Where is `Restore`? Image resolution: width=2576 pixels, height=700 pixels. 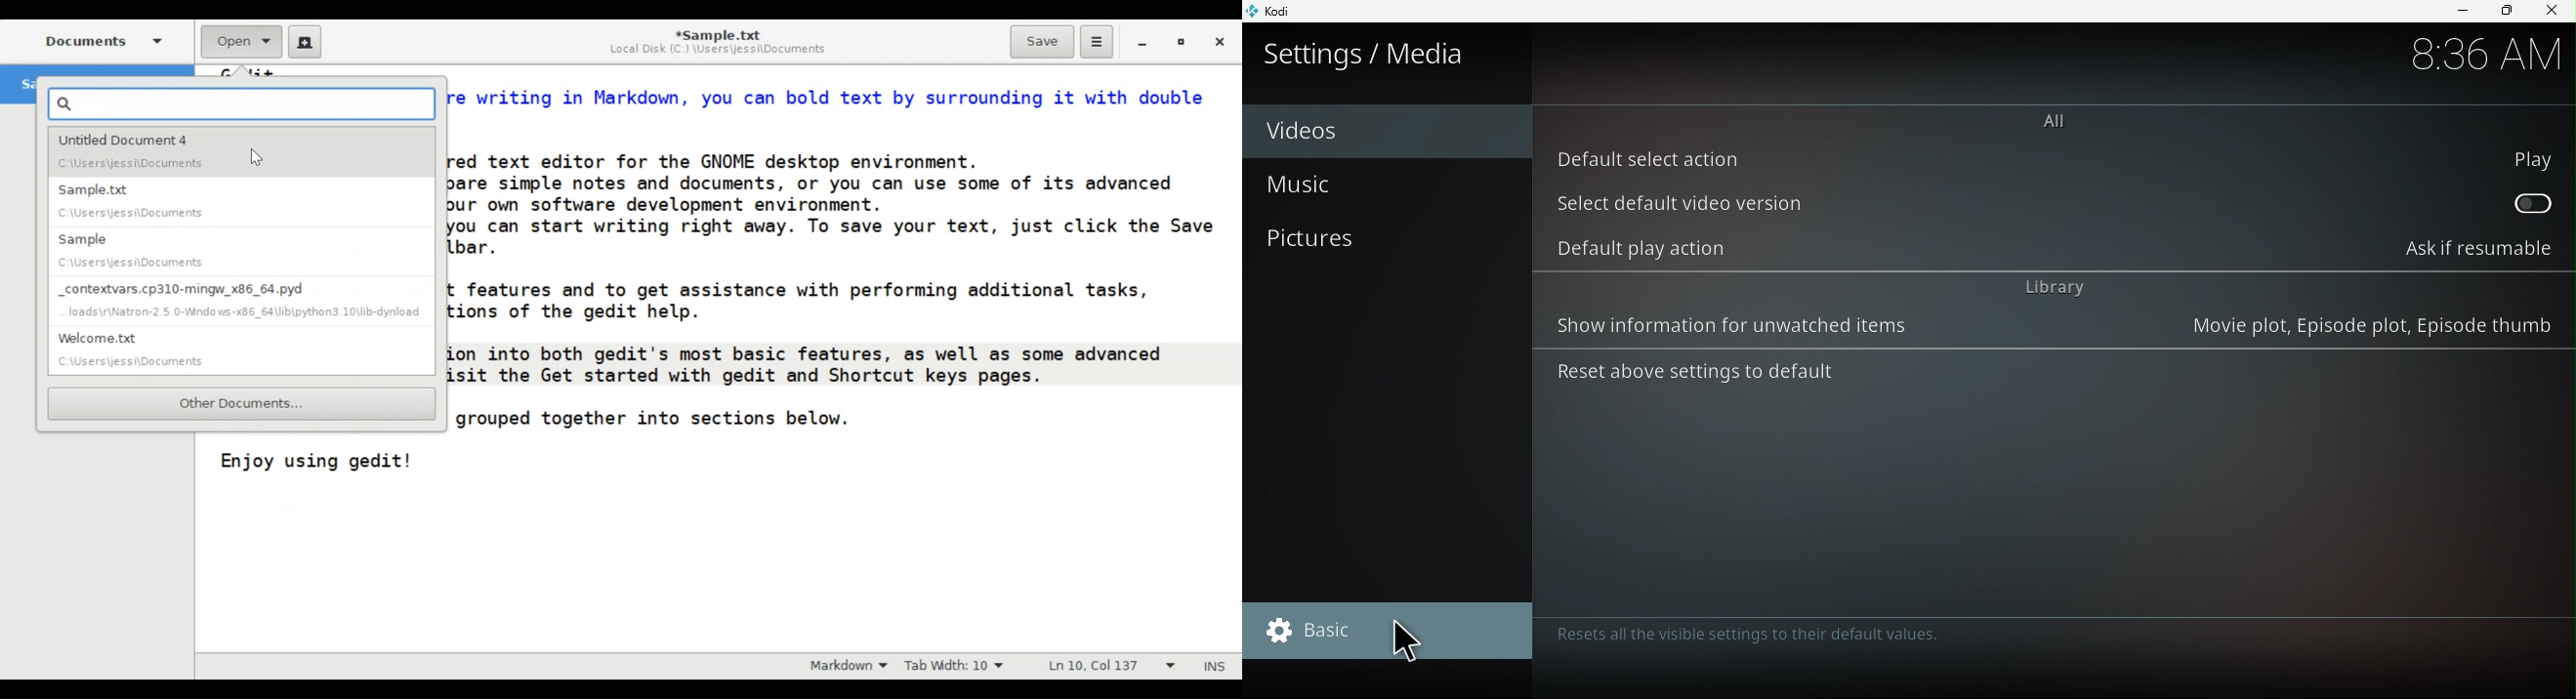 Restore is located at coordinates (1183, 41).